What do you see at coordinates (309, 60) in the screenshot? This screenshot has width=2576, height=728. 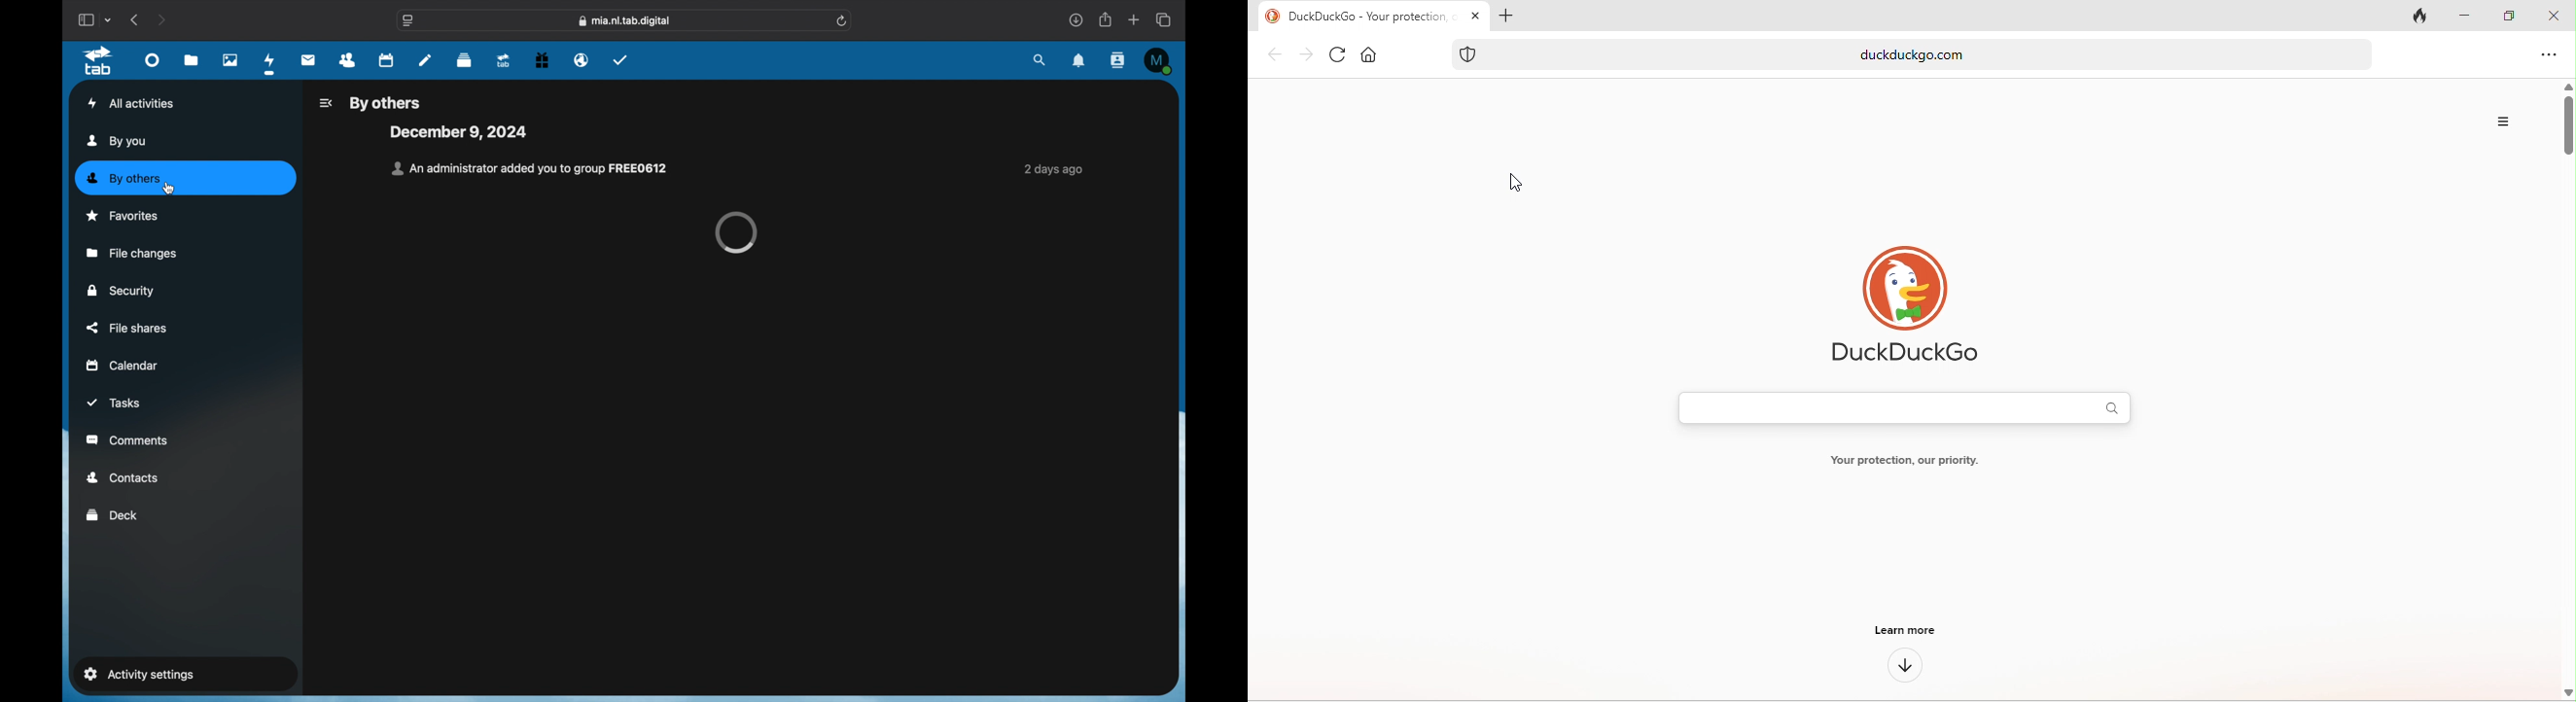 I see `mail` at bounding box center [309, 60].